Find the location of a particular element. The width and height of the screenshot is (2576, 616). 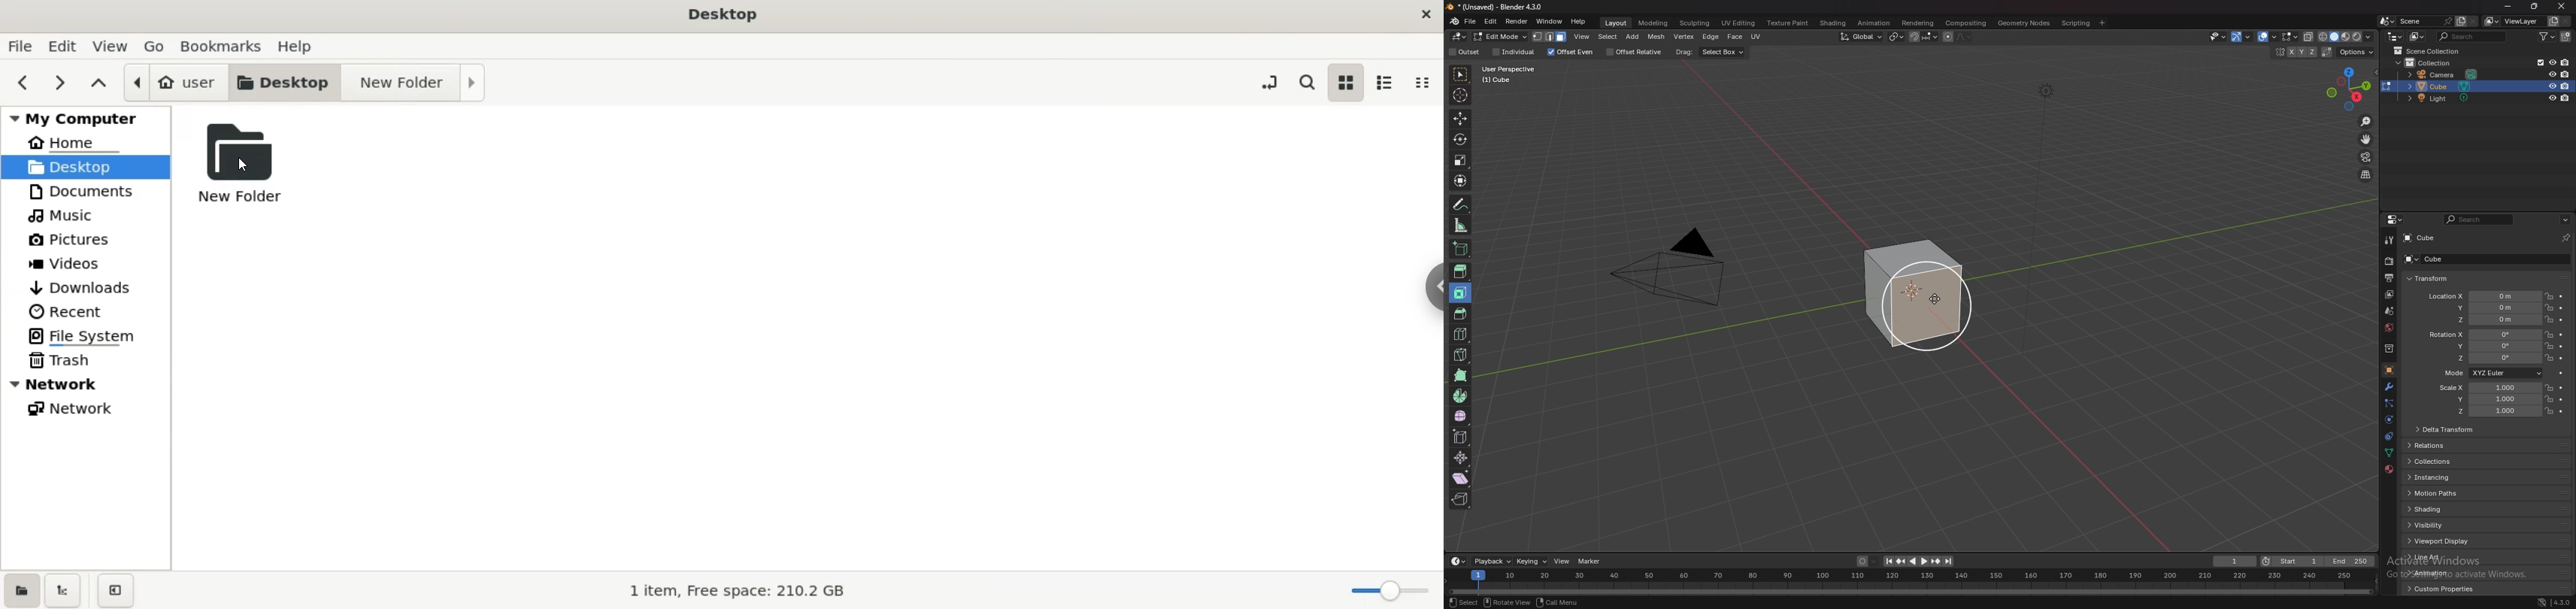

search is located at coordinates (2479, 220).